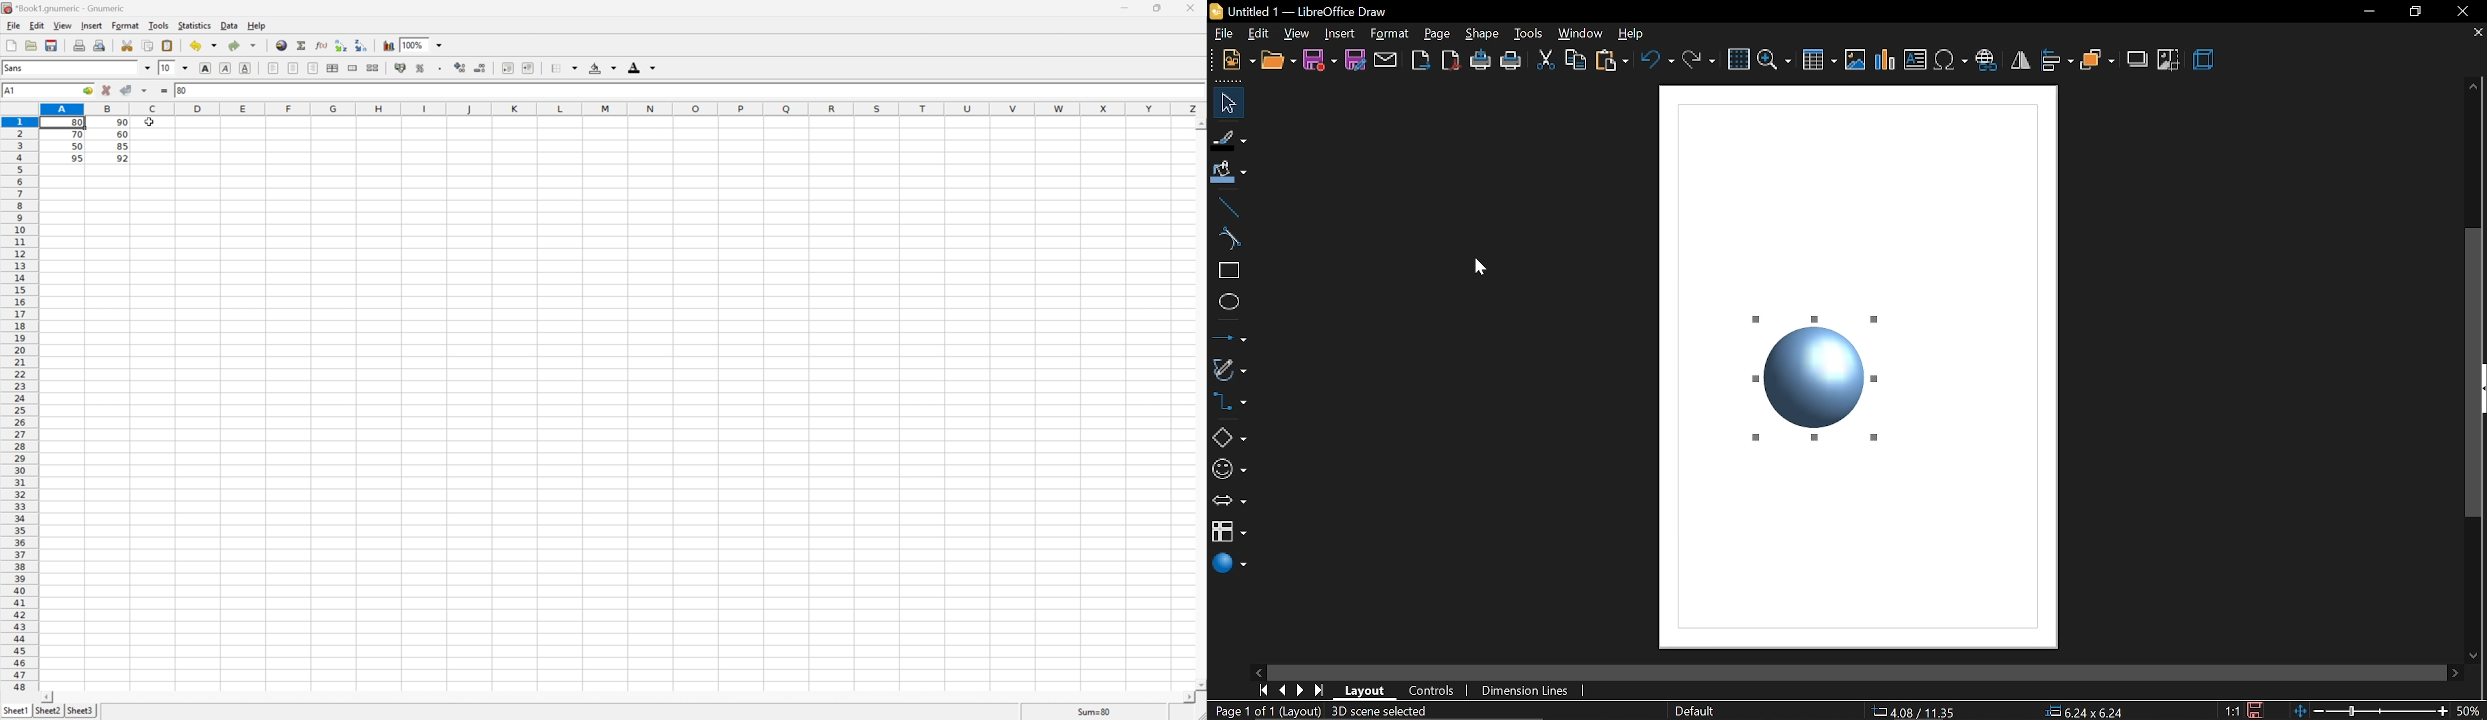  Describe the element at coordinates (62, 8) in the screenshot. I see `*Book1.gnumeric - Gnumeric` at that location.